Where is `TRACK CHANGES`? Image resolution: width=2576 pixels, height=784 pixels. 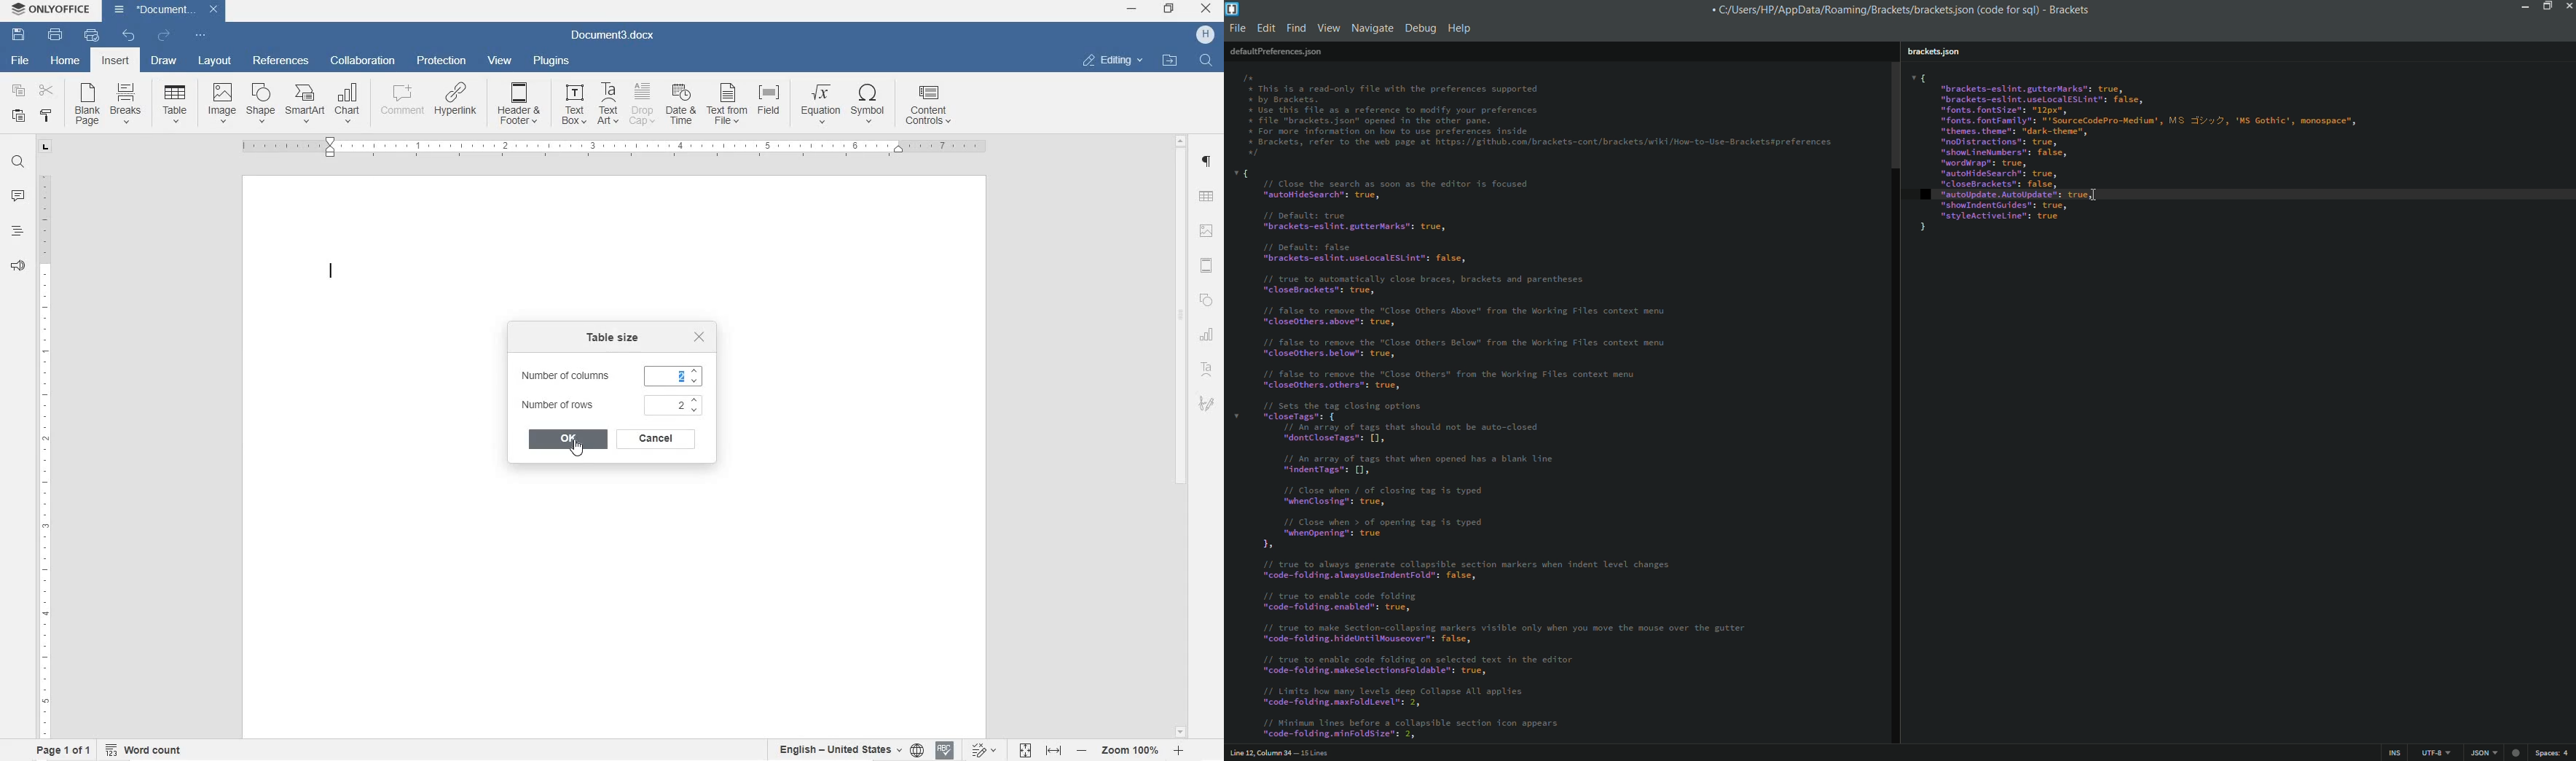 TRACK CHANGES is located at coordinates (983, 749).